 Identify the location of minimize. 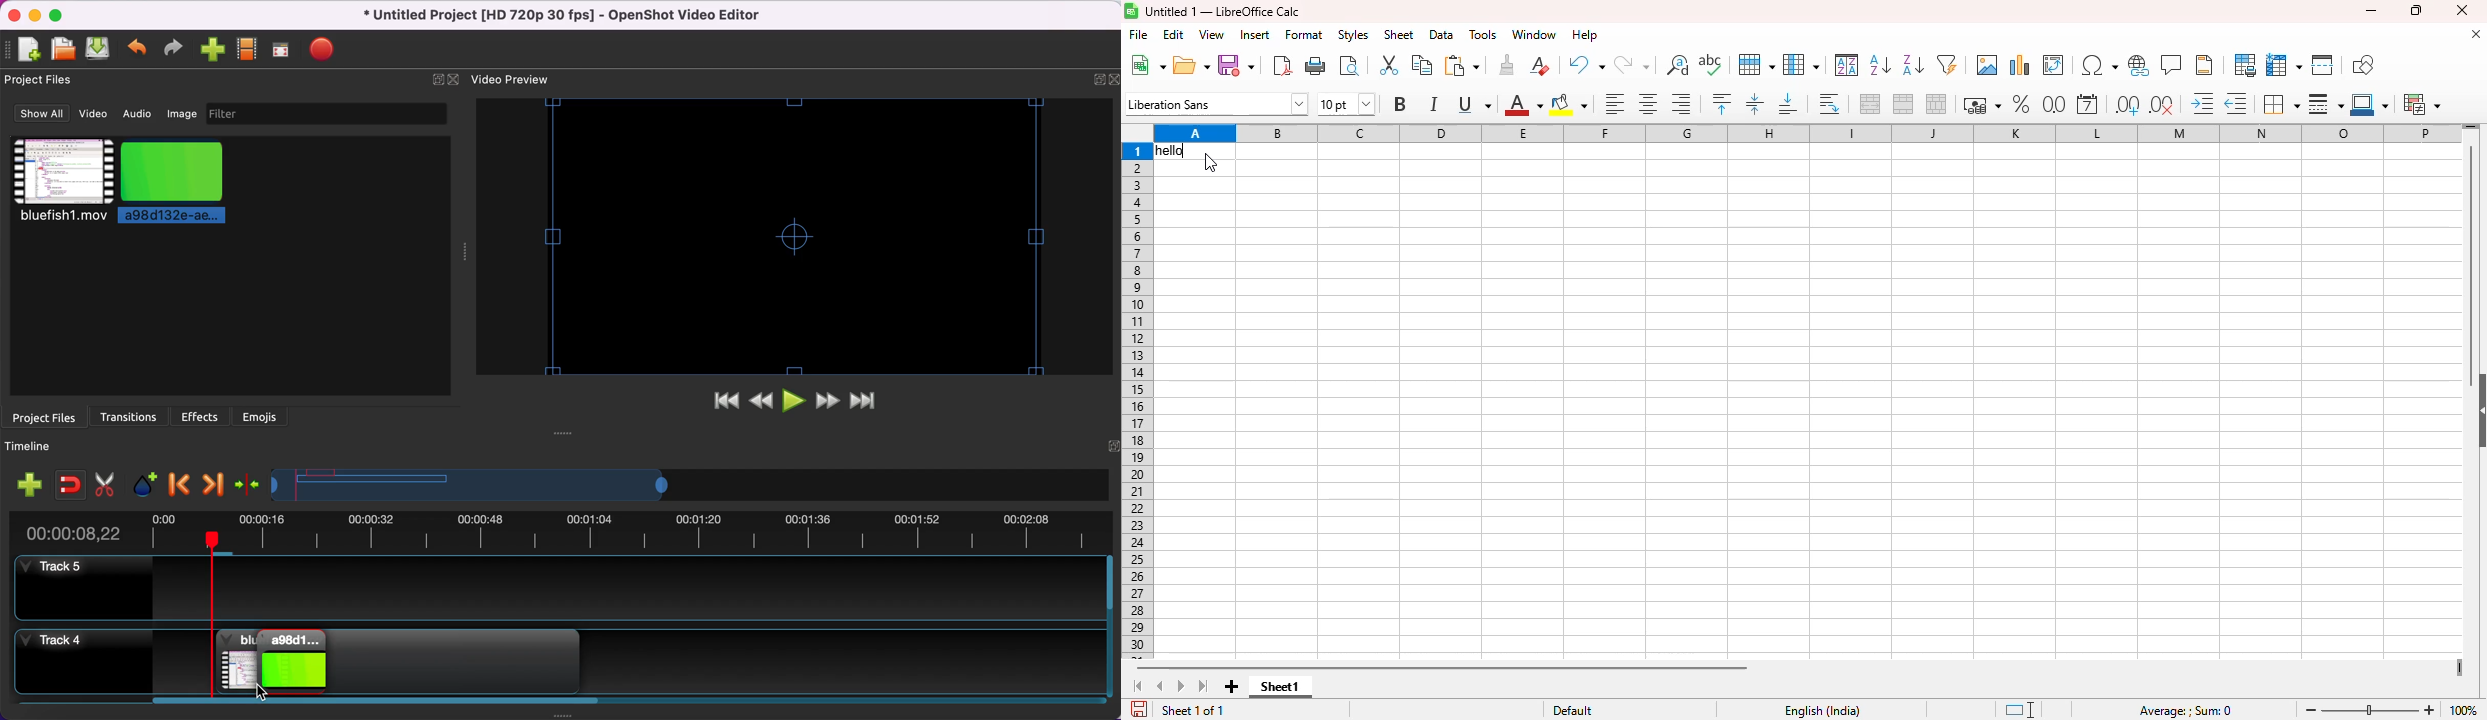
(34, 14).